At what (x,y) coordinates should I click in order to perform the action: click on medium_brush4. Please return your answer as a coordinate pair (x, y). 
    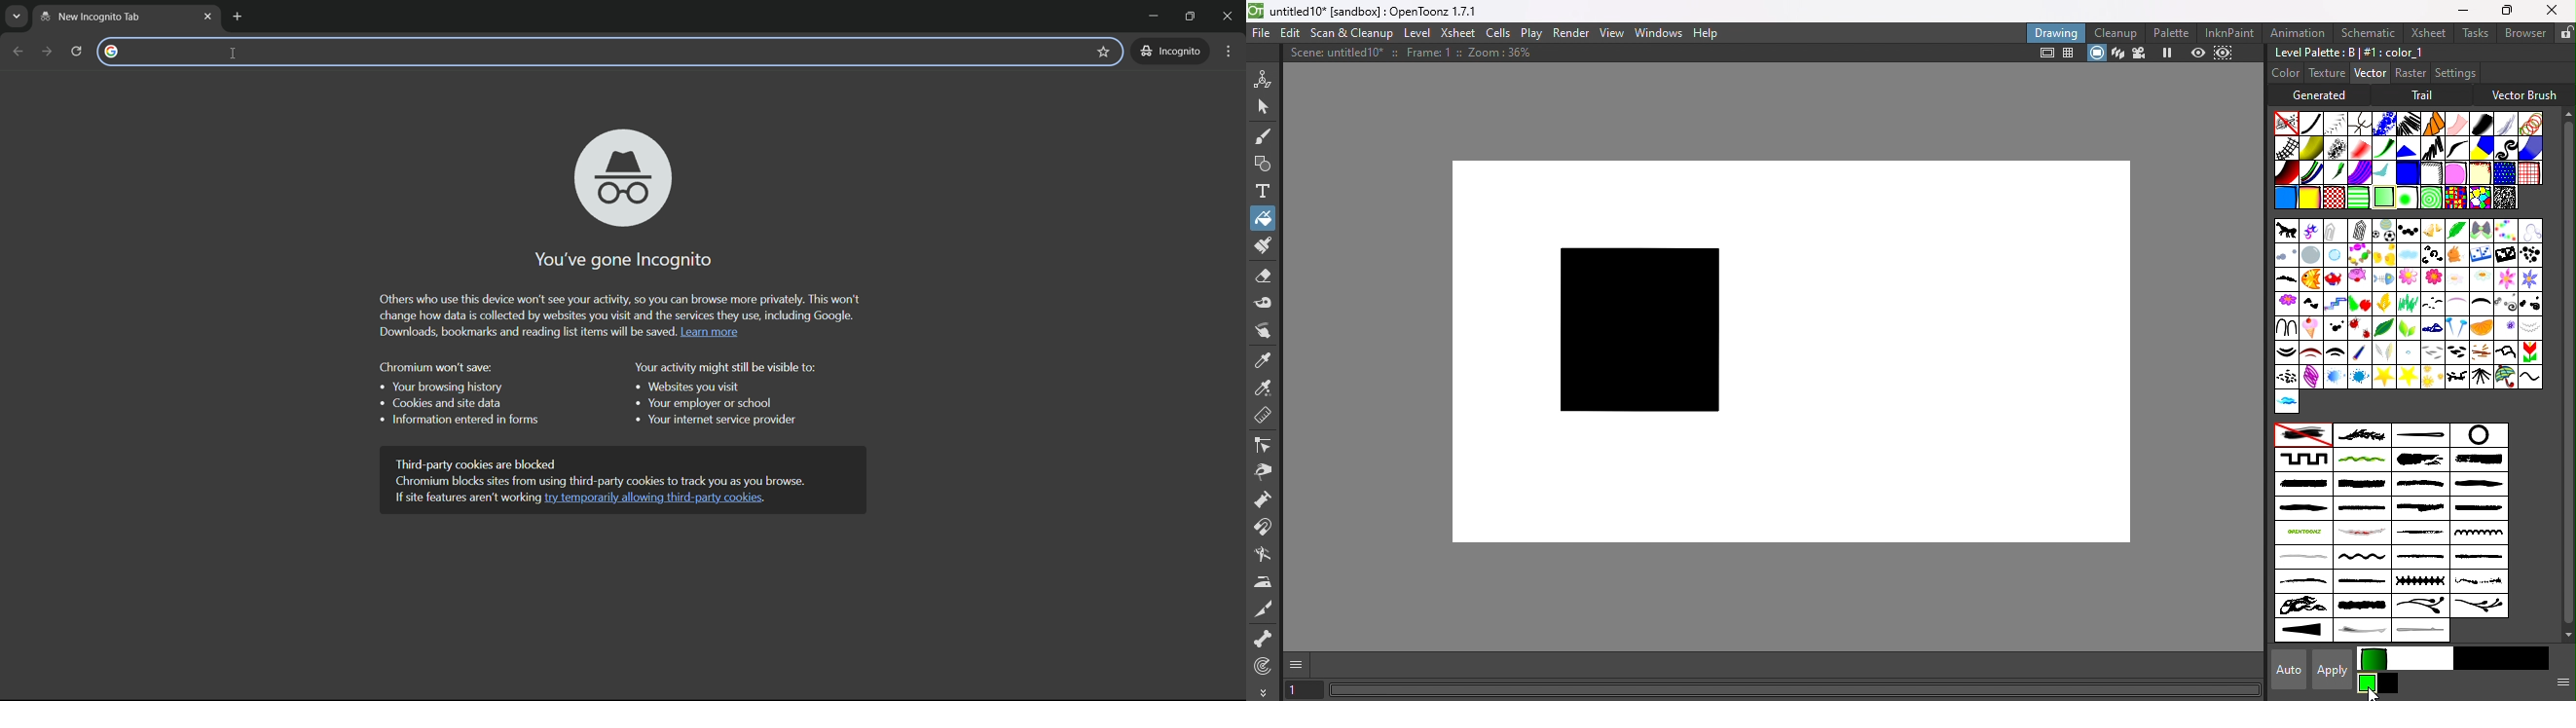
    Looking at the image, I should click on (2418, 508).